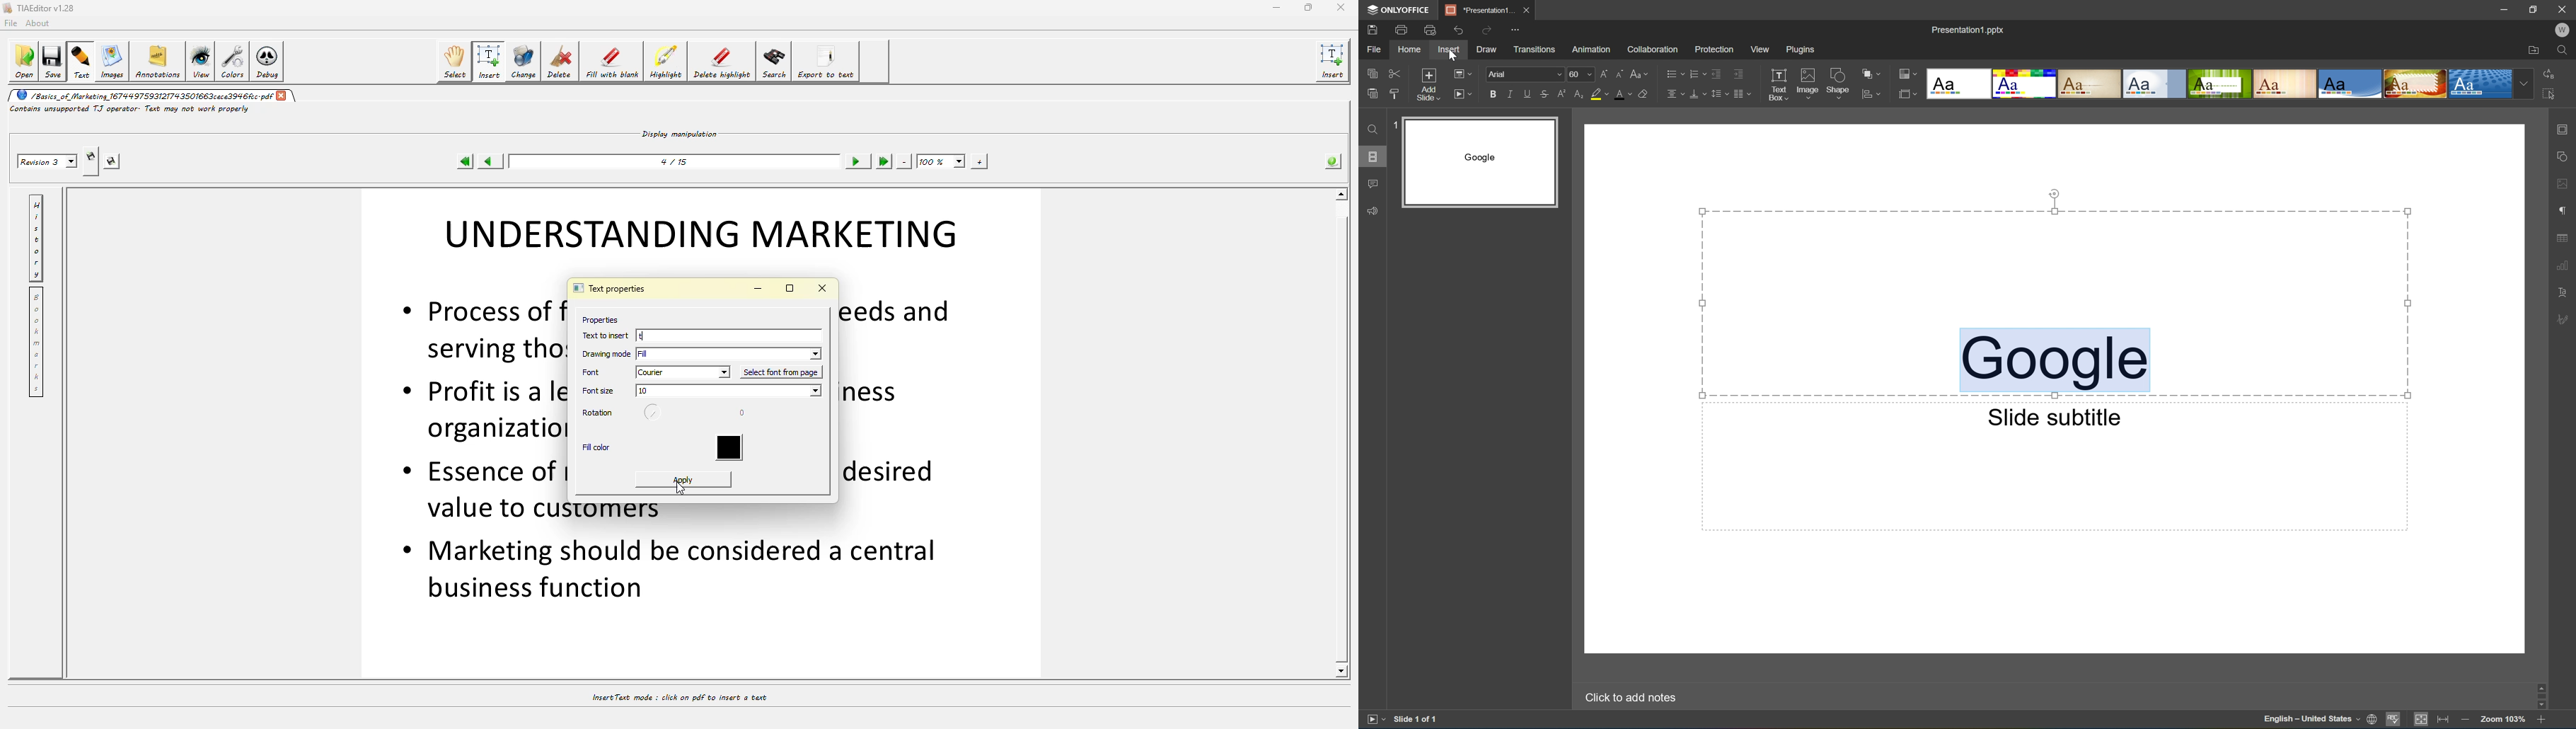 Image resolution: width=2576 pixels, height=756 pixels. Describe the element at coordinates (1479, 8) in the screenshot. I see `*Presentation1...` at that location.